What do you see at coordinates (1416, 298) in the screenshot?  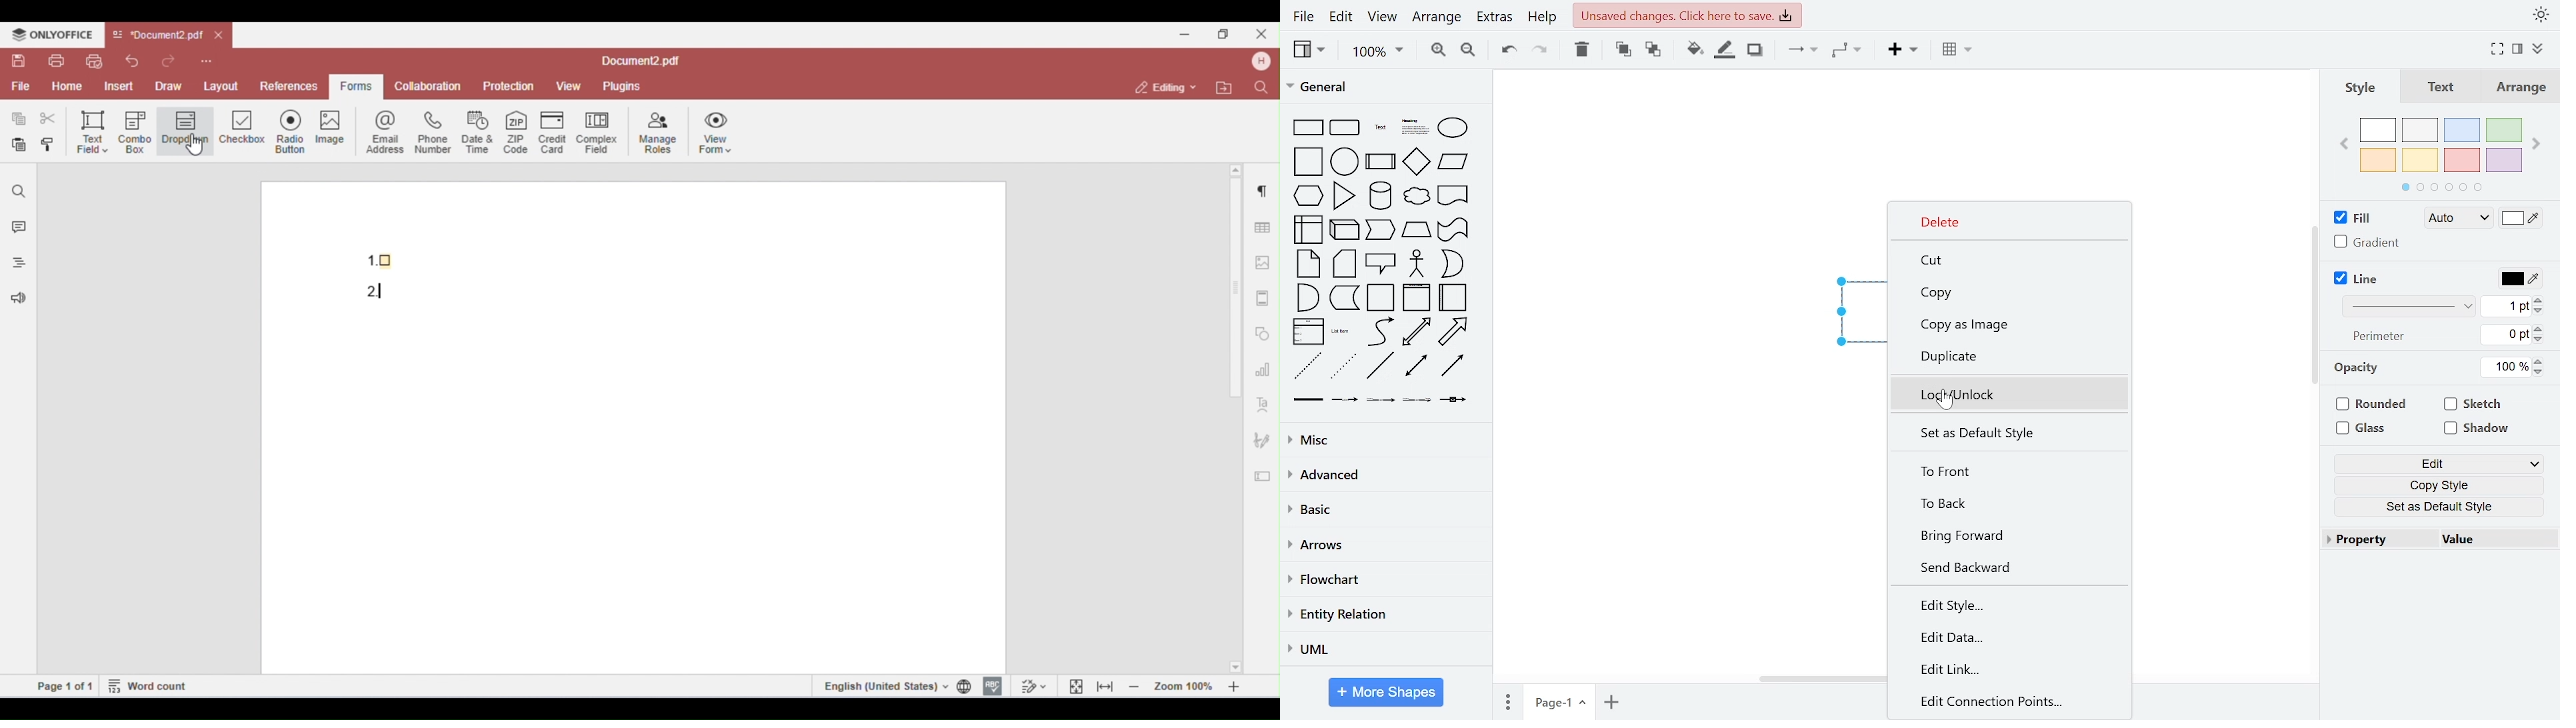 I see `vertical container` at bounding box center [1416, 298].